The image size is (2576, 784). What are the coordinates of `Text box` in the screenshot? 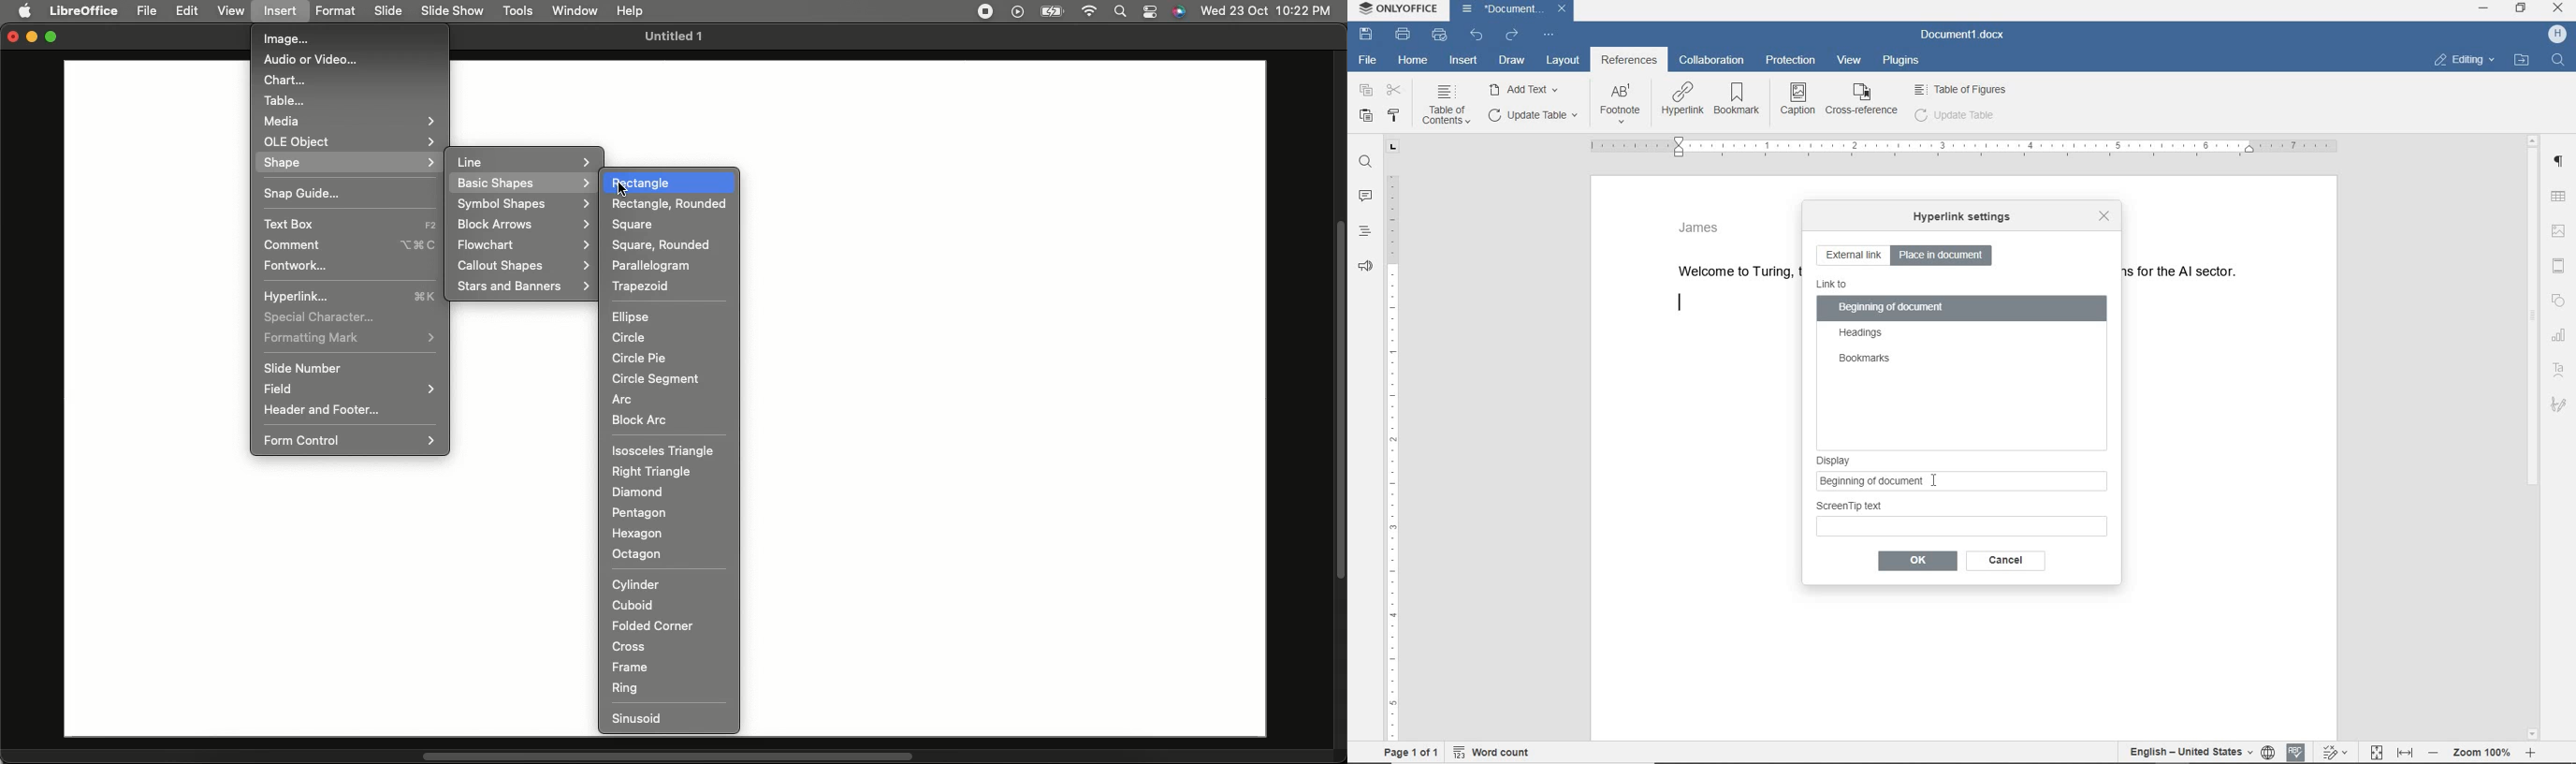 It's located at (350, 224).